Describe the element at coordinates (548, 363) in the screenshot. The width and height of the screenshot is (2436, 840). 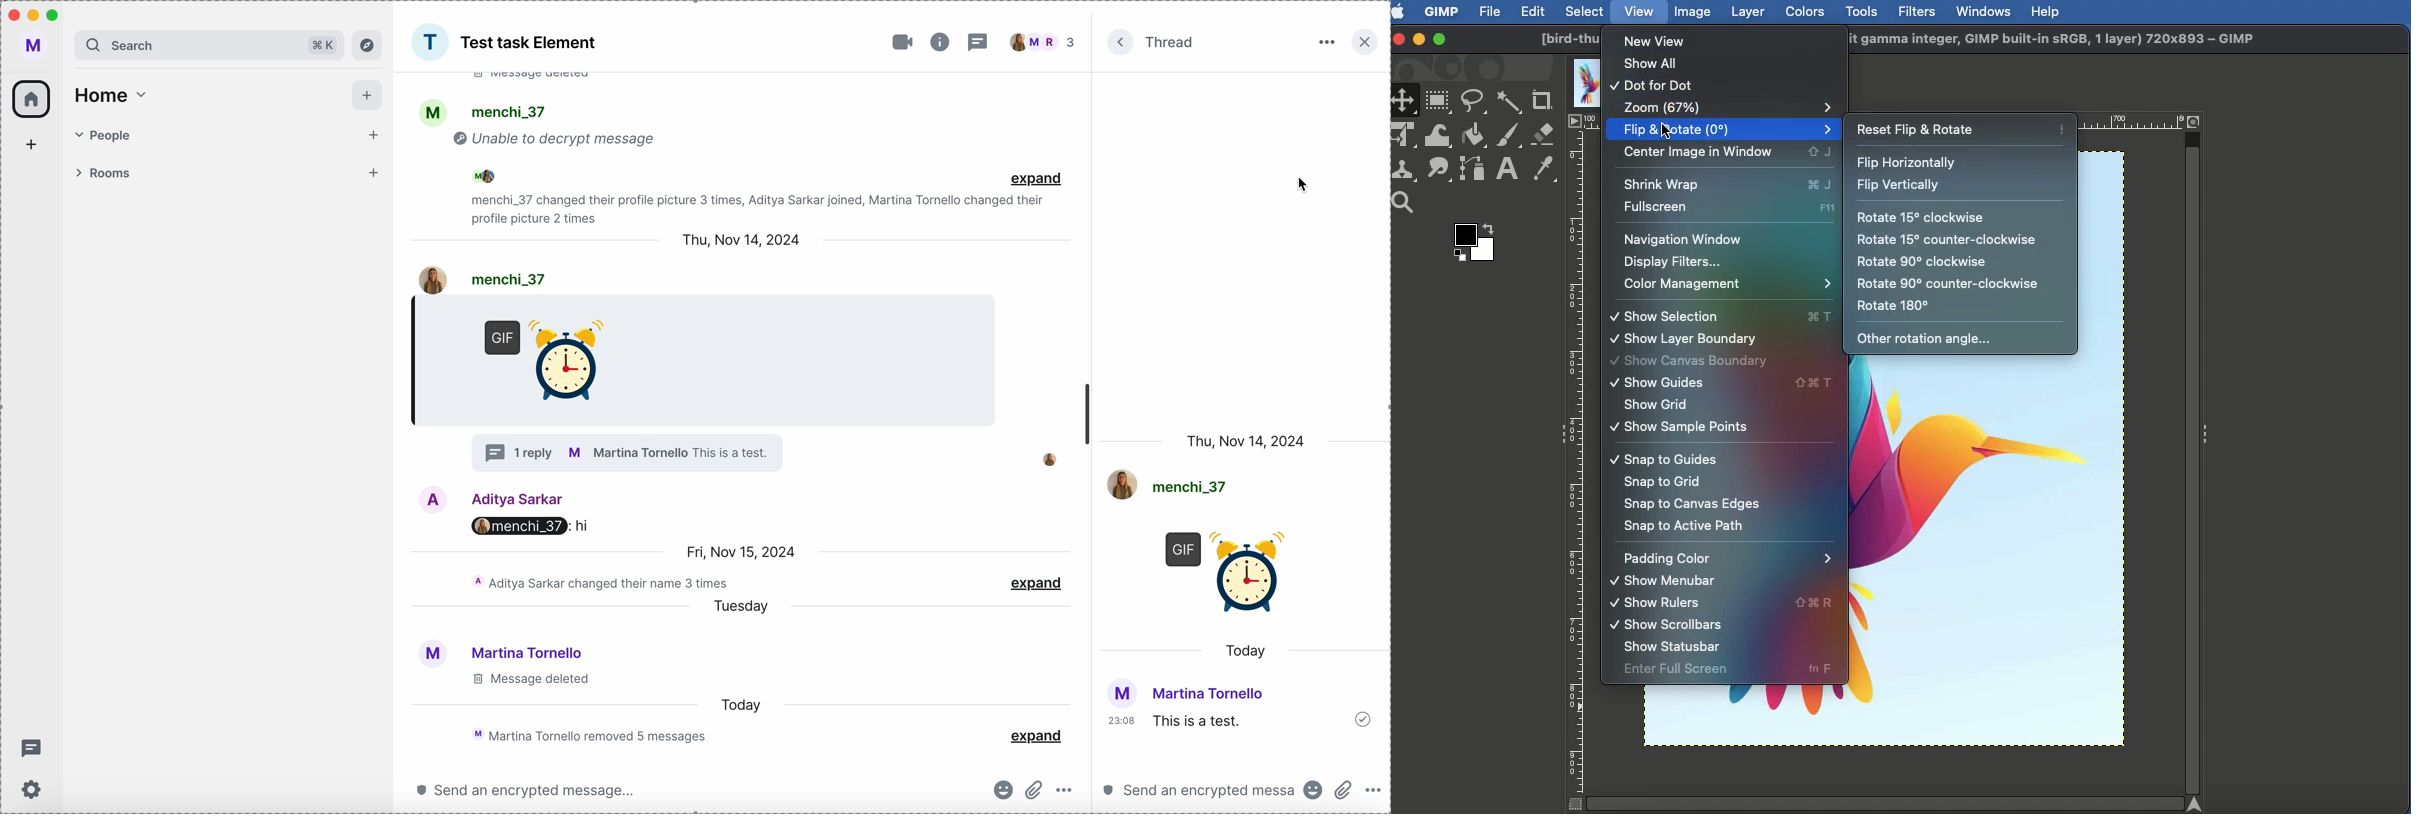
I see `GIF sended` at that location.